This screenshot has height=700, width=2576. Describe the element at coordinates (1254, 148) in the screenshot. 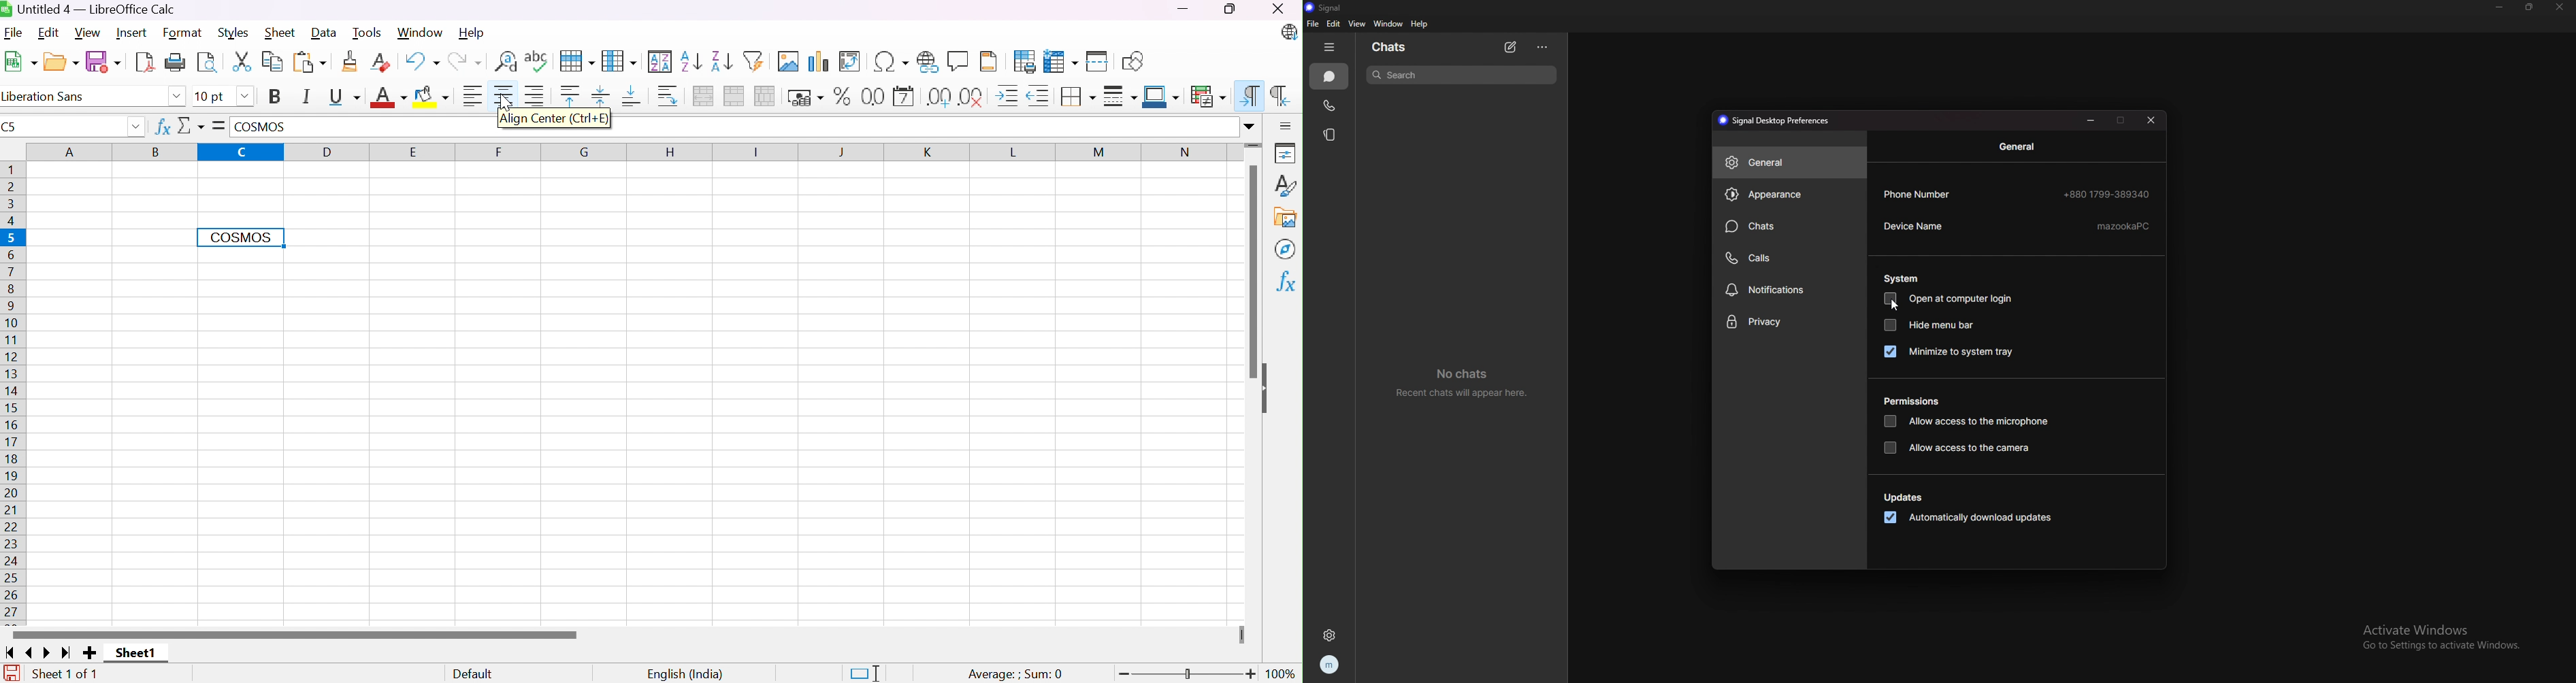

I see `Slider` at that location.